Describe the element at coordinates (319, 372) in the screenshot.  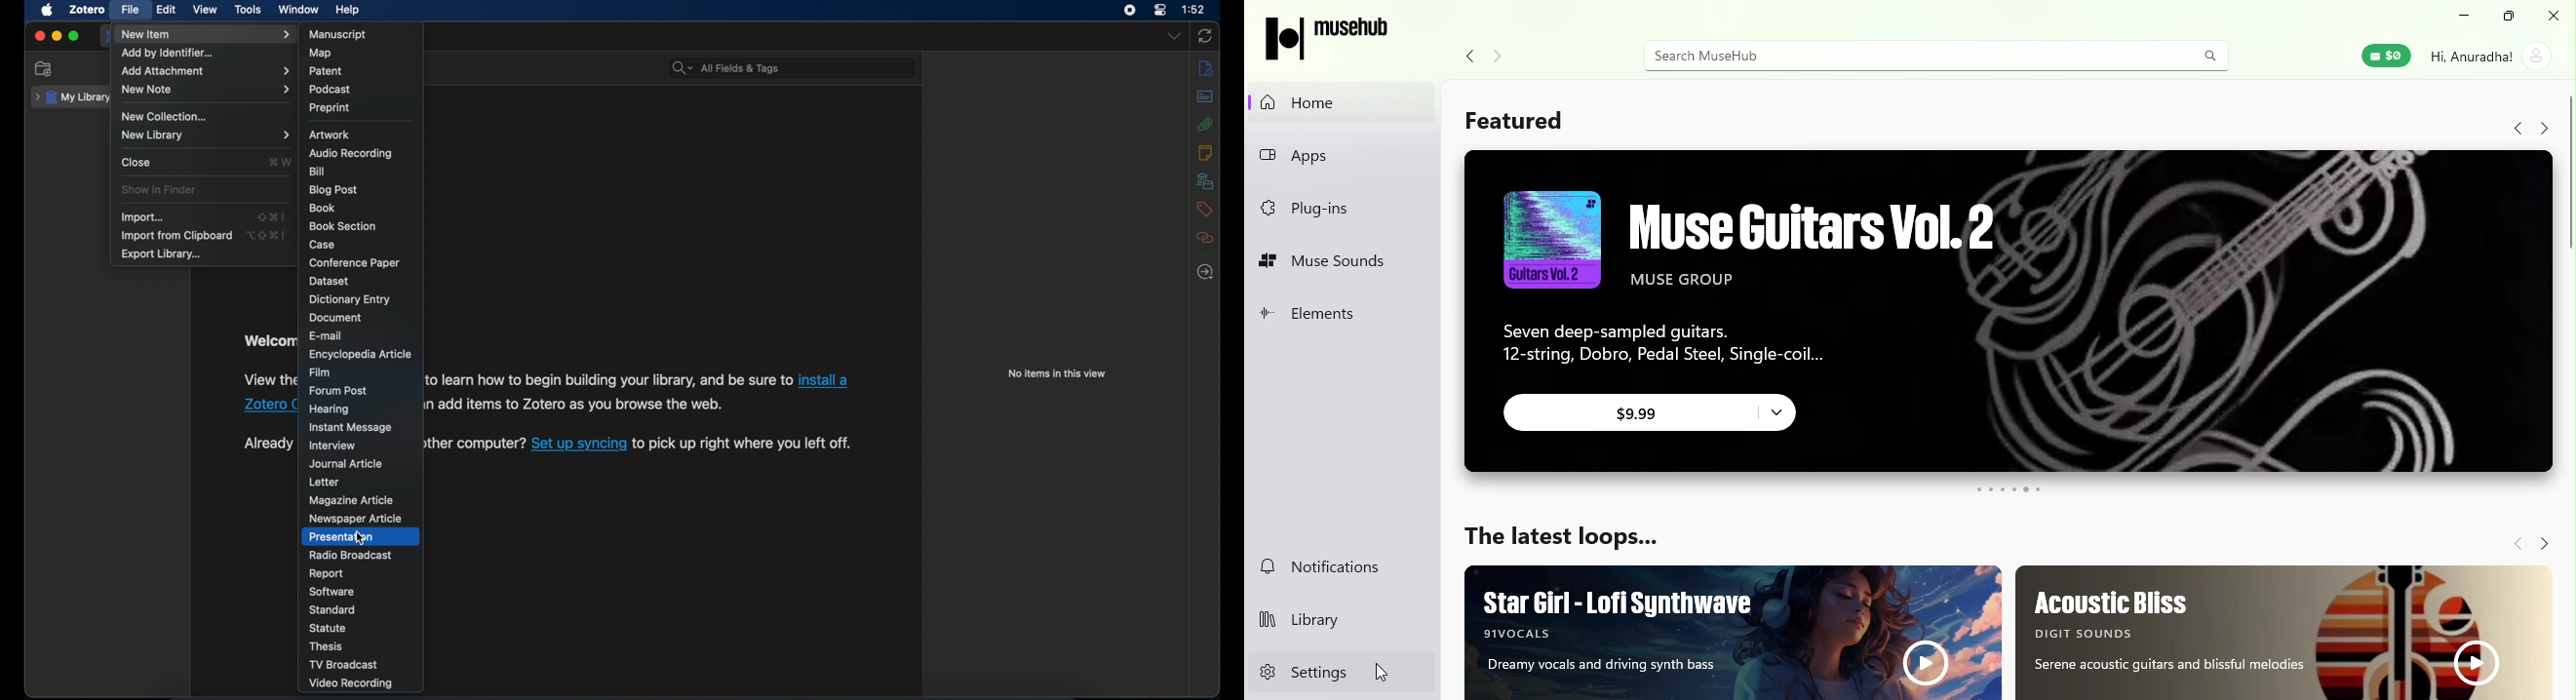
I see `film` at that location.